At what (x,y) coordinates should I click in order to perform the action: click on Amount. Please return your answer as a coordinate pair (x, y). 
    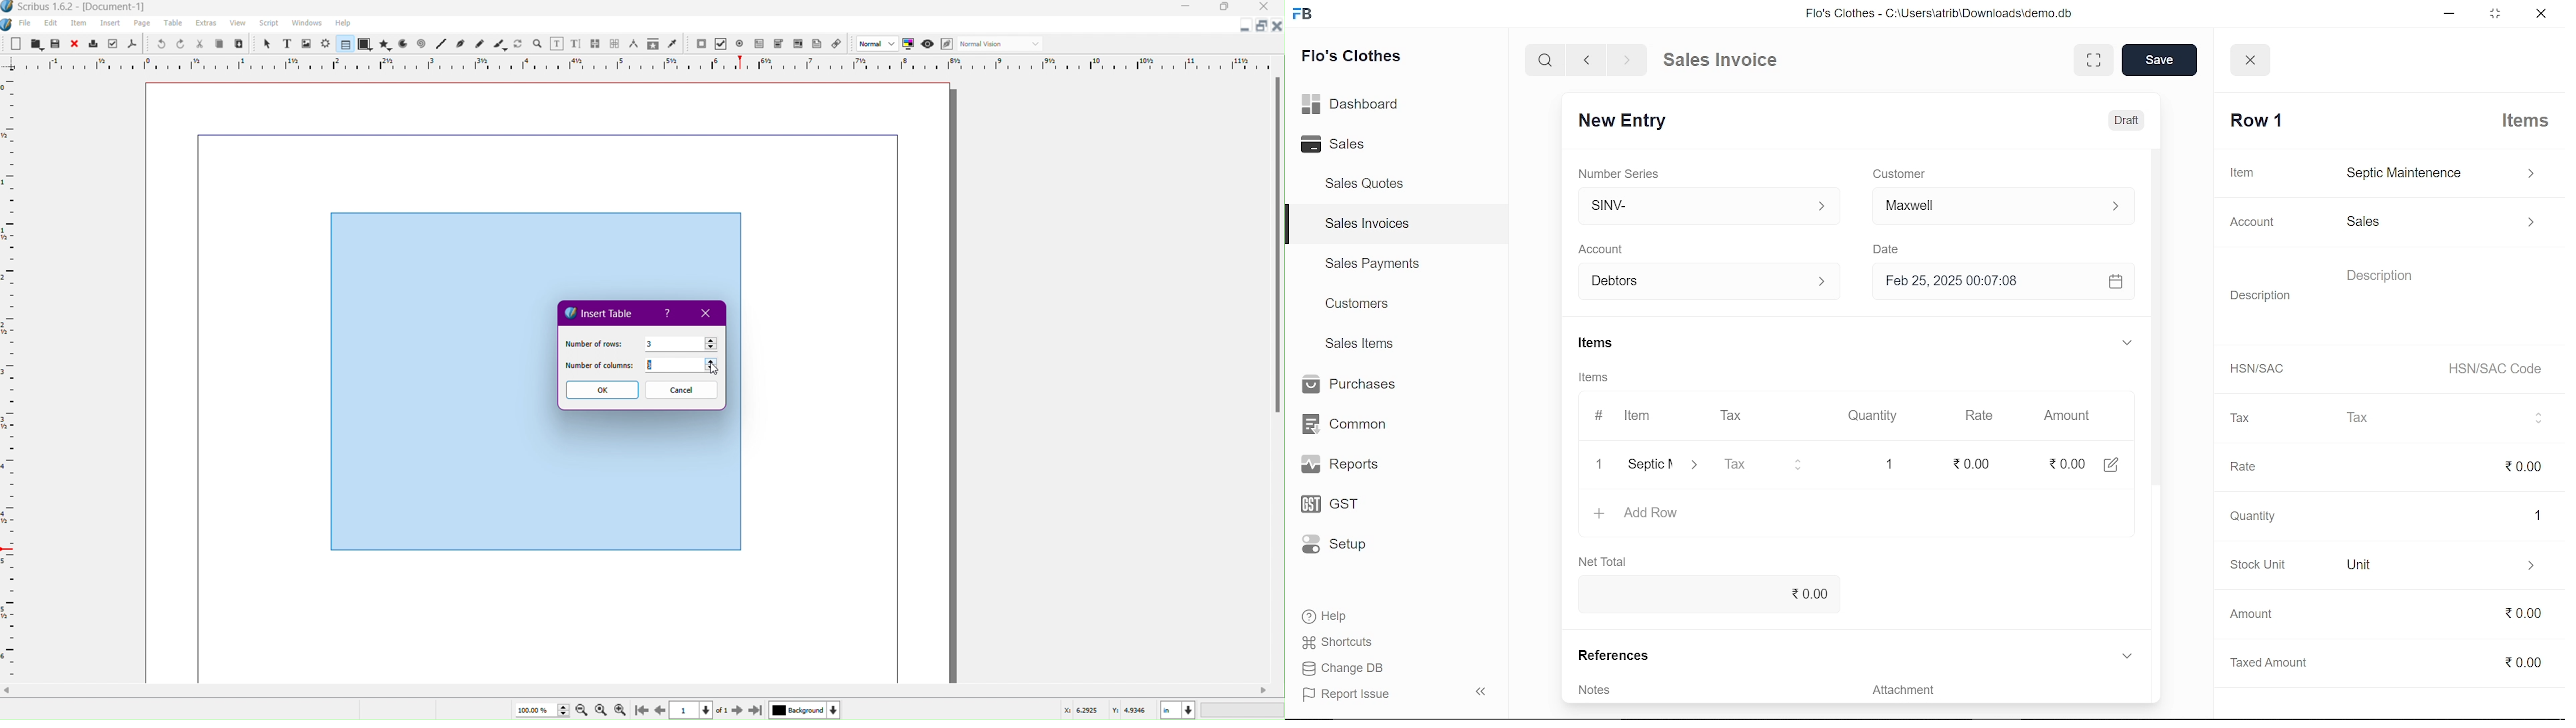
    Looking at the image, I should click on (2067, 417).